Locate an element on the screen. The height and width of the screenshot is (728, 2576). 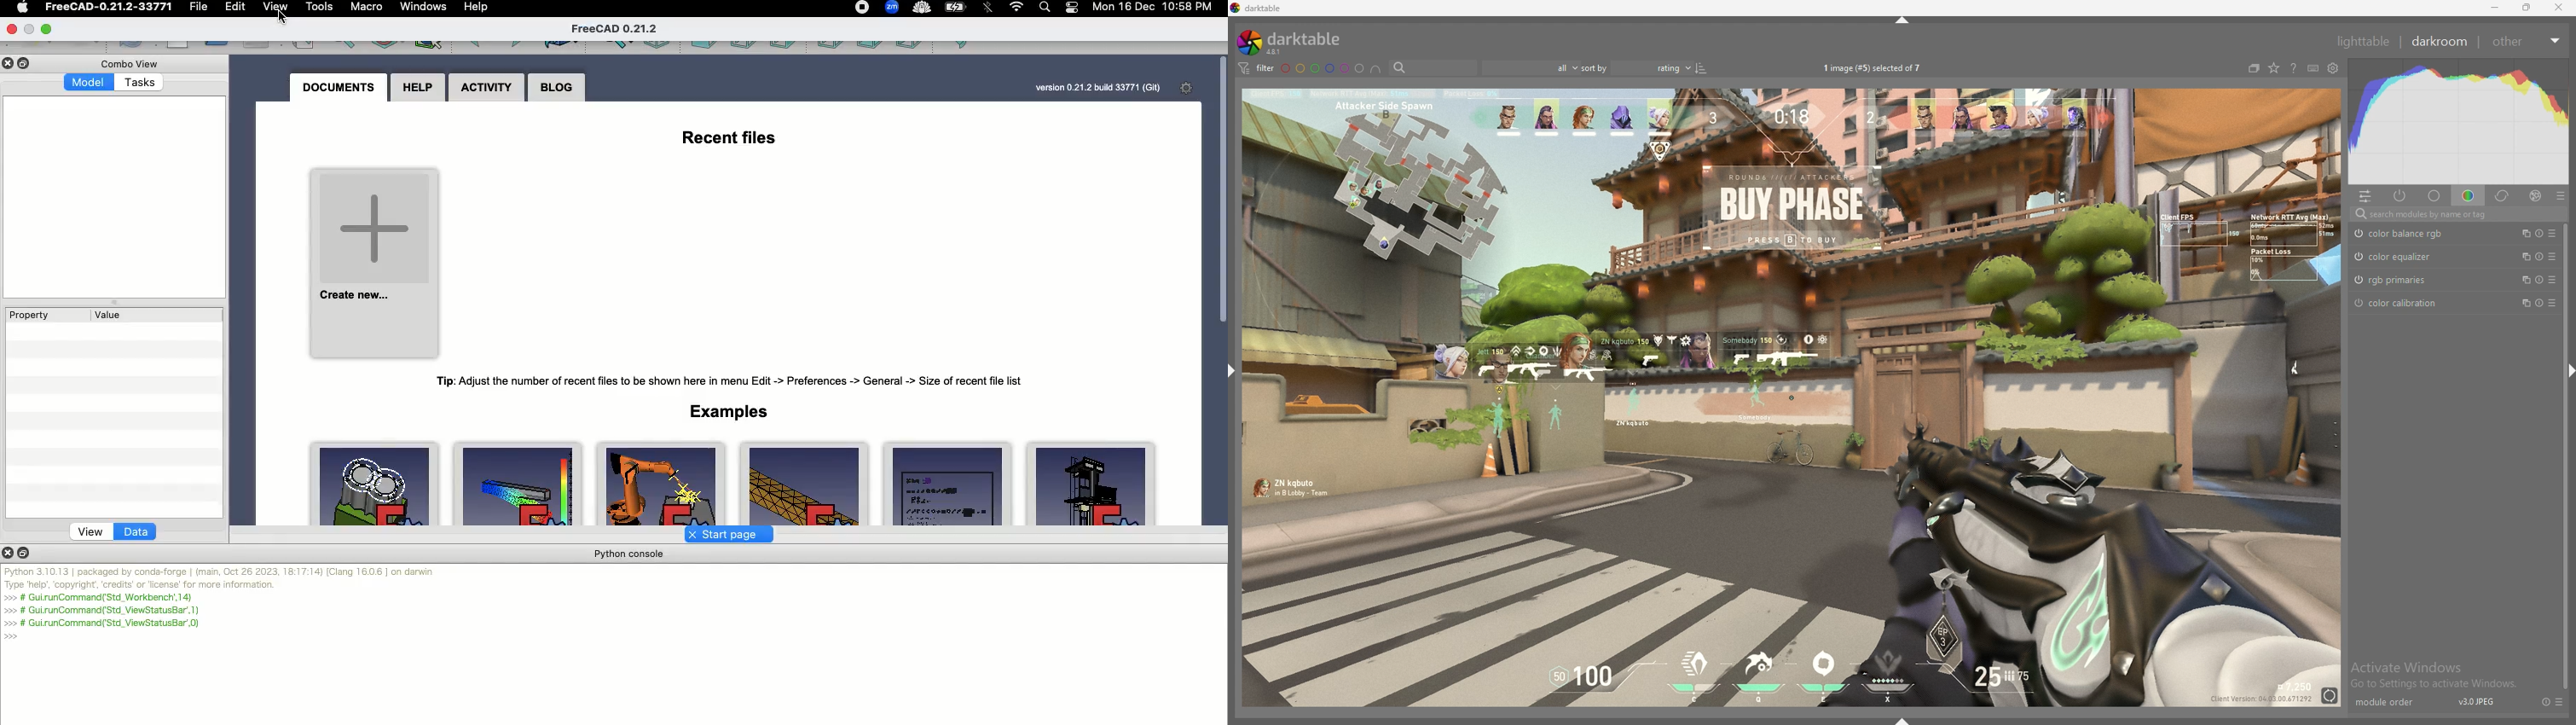
Duplicate is located at coordinates (26, 552).